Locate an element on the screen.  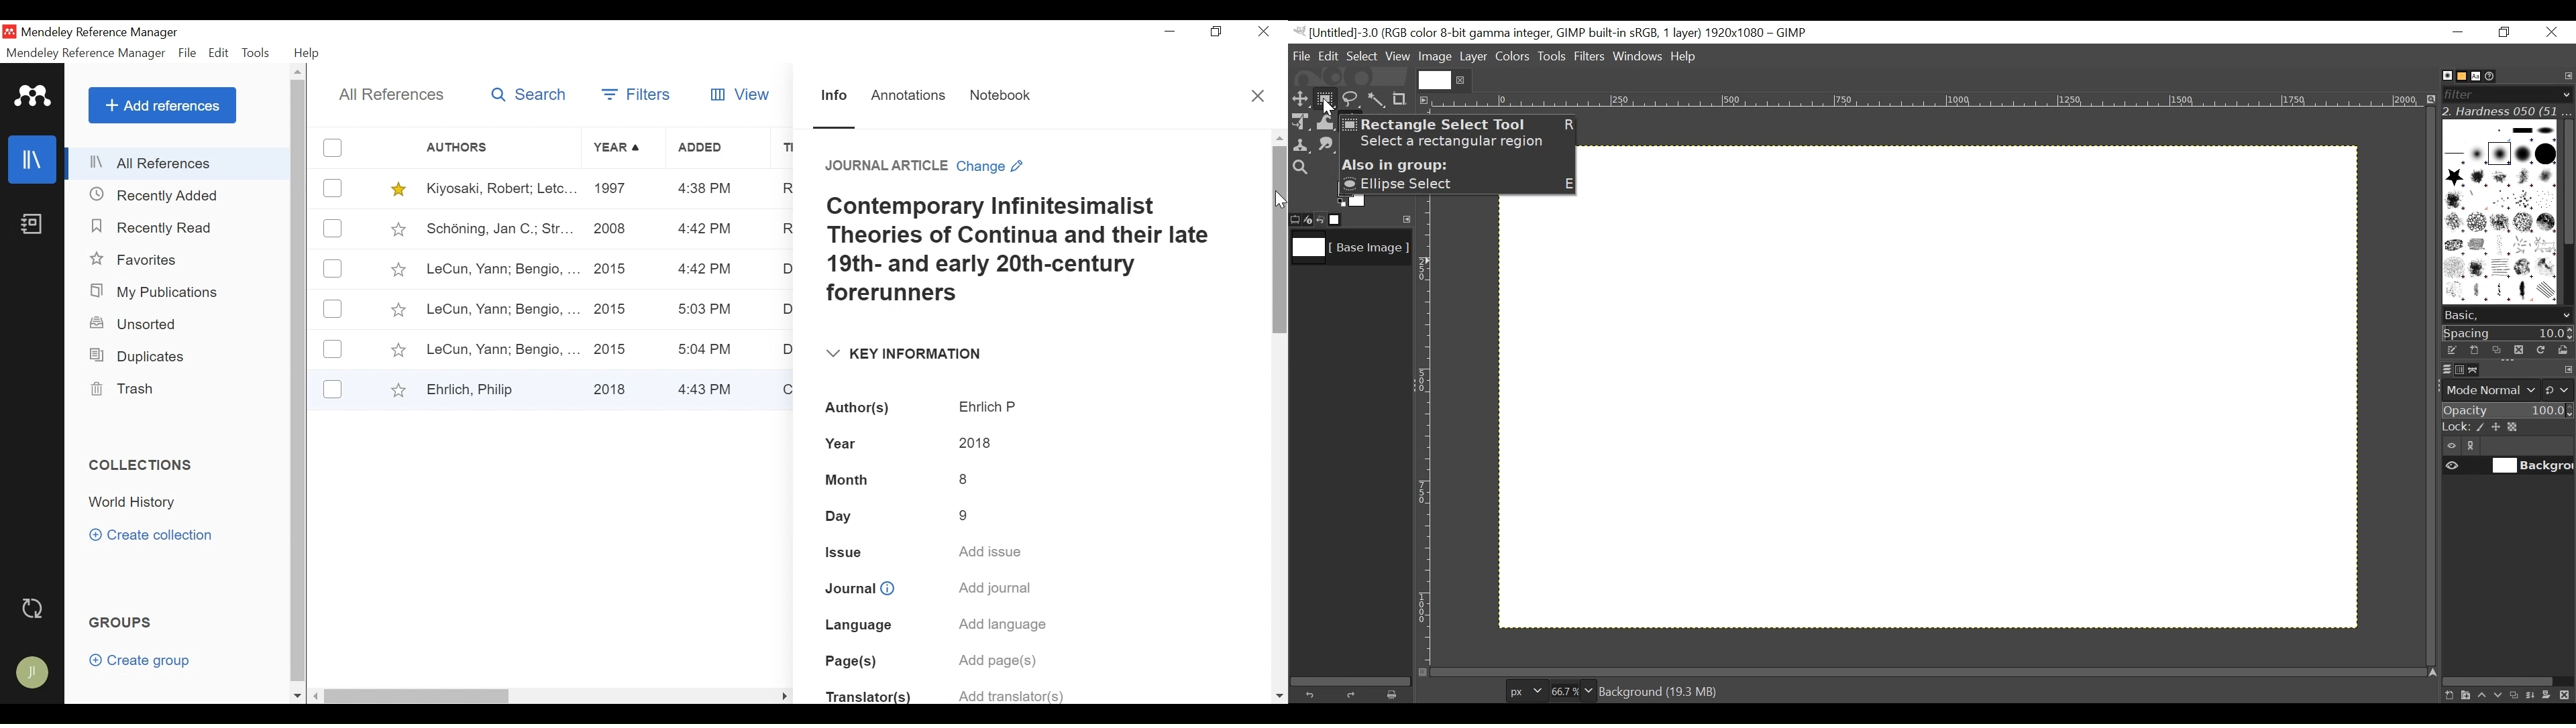
2015 is located at coordinates (613, 309).